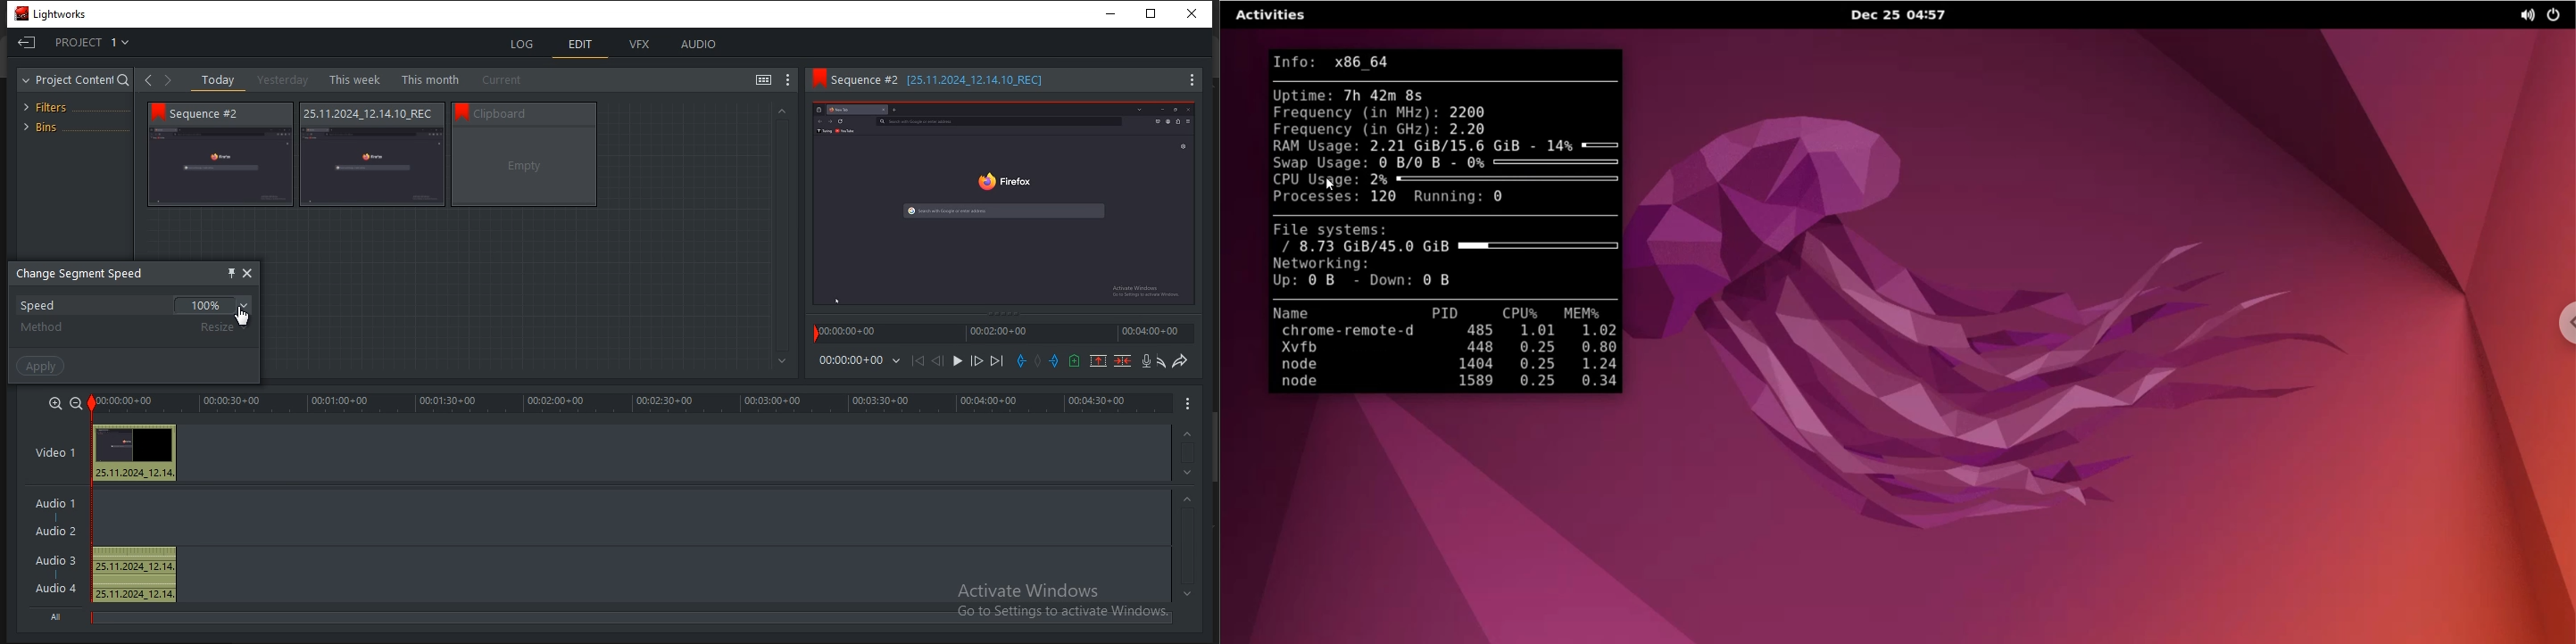  What do you see at coordinates (76, 402) in the screenshot?
I see `zoom out` at bounding box center [76, 402].